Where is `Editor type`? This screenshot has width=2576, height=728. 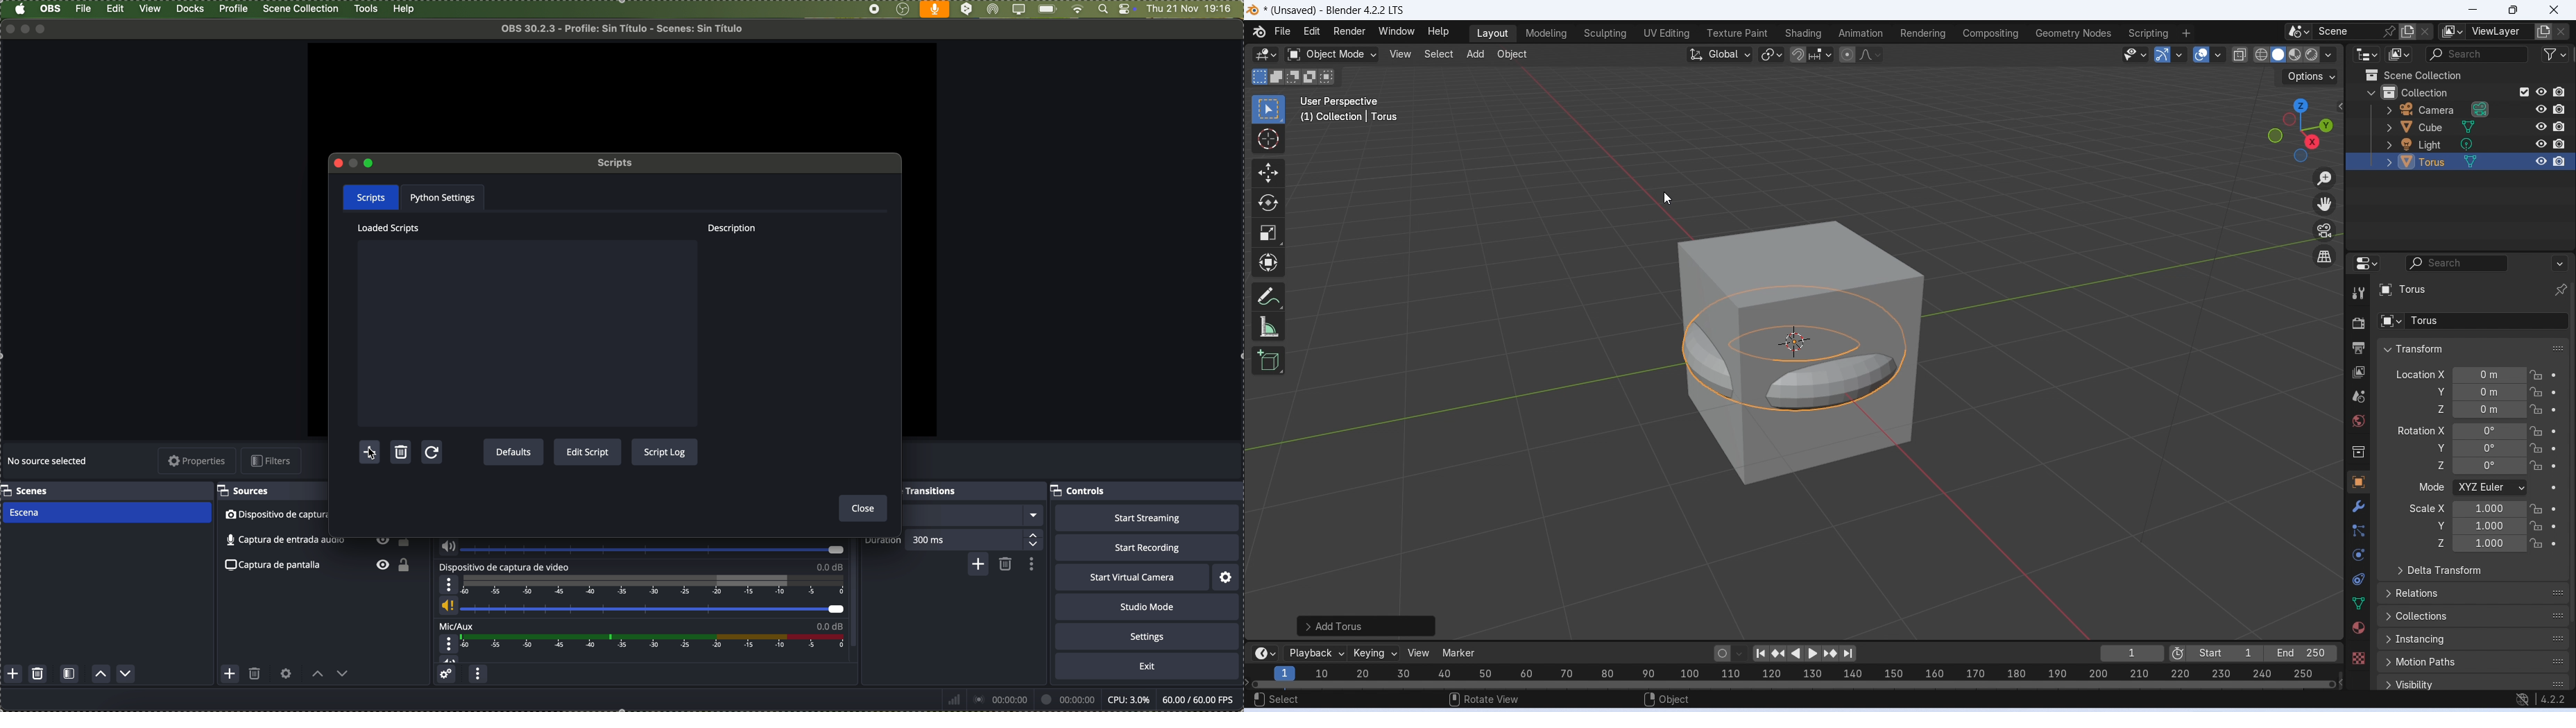
Editor type is located at coordinates (2366, 263).